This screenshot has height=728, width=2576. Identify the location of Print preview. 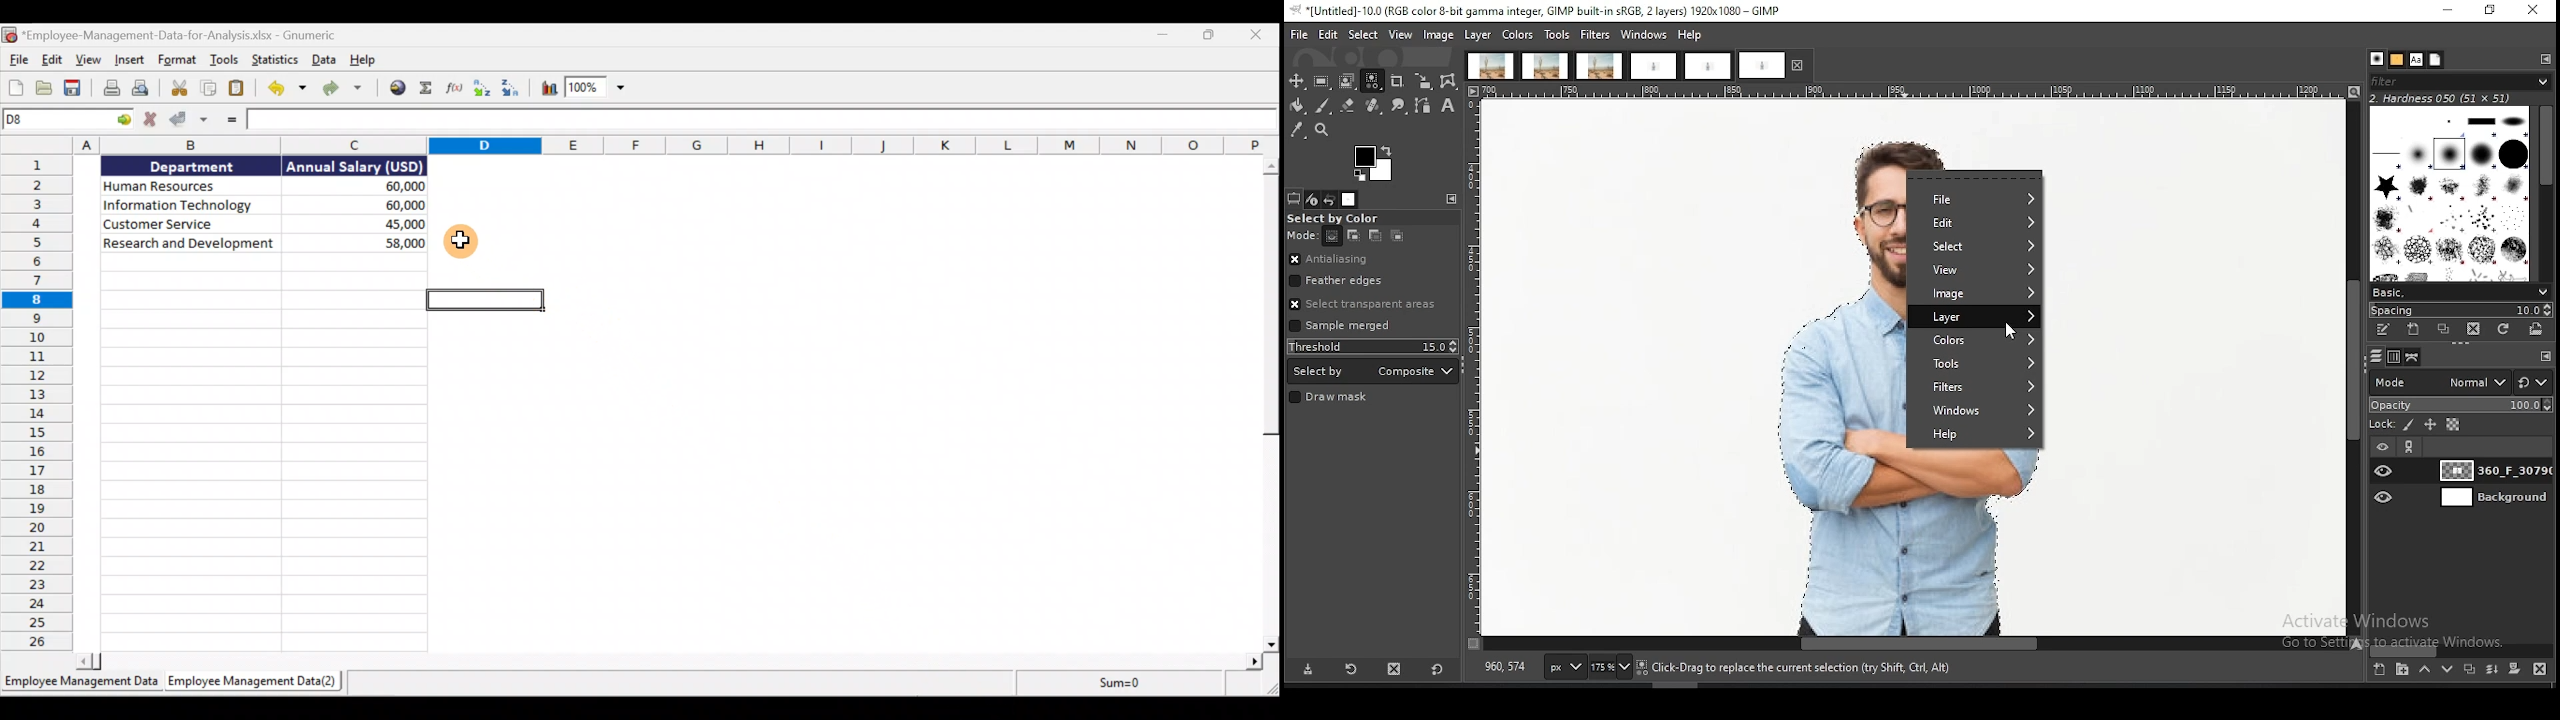
(145, 89).